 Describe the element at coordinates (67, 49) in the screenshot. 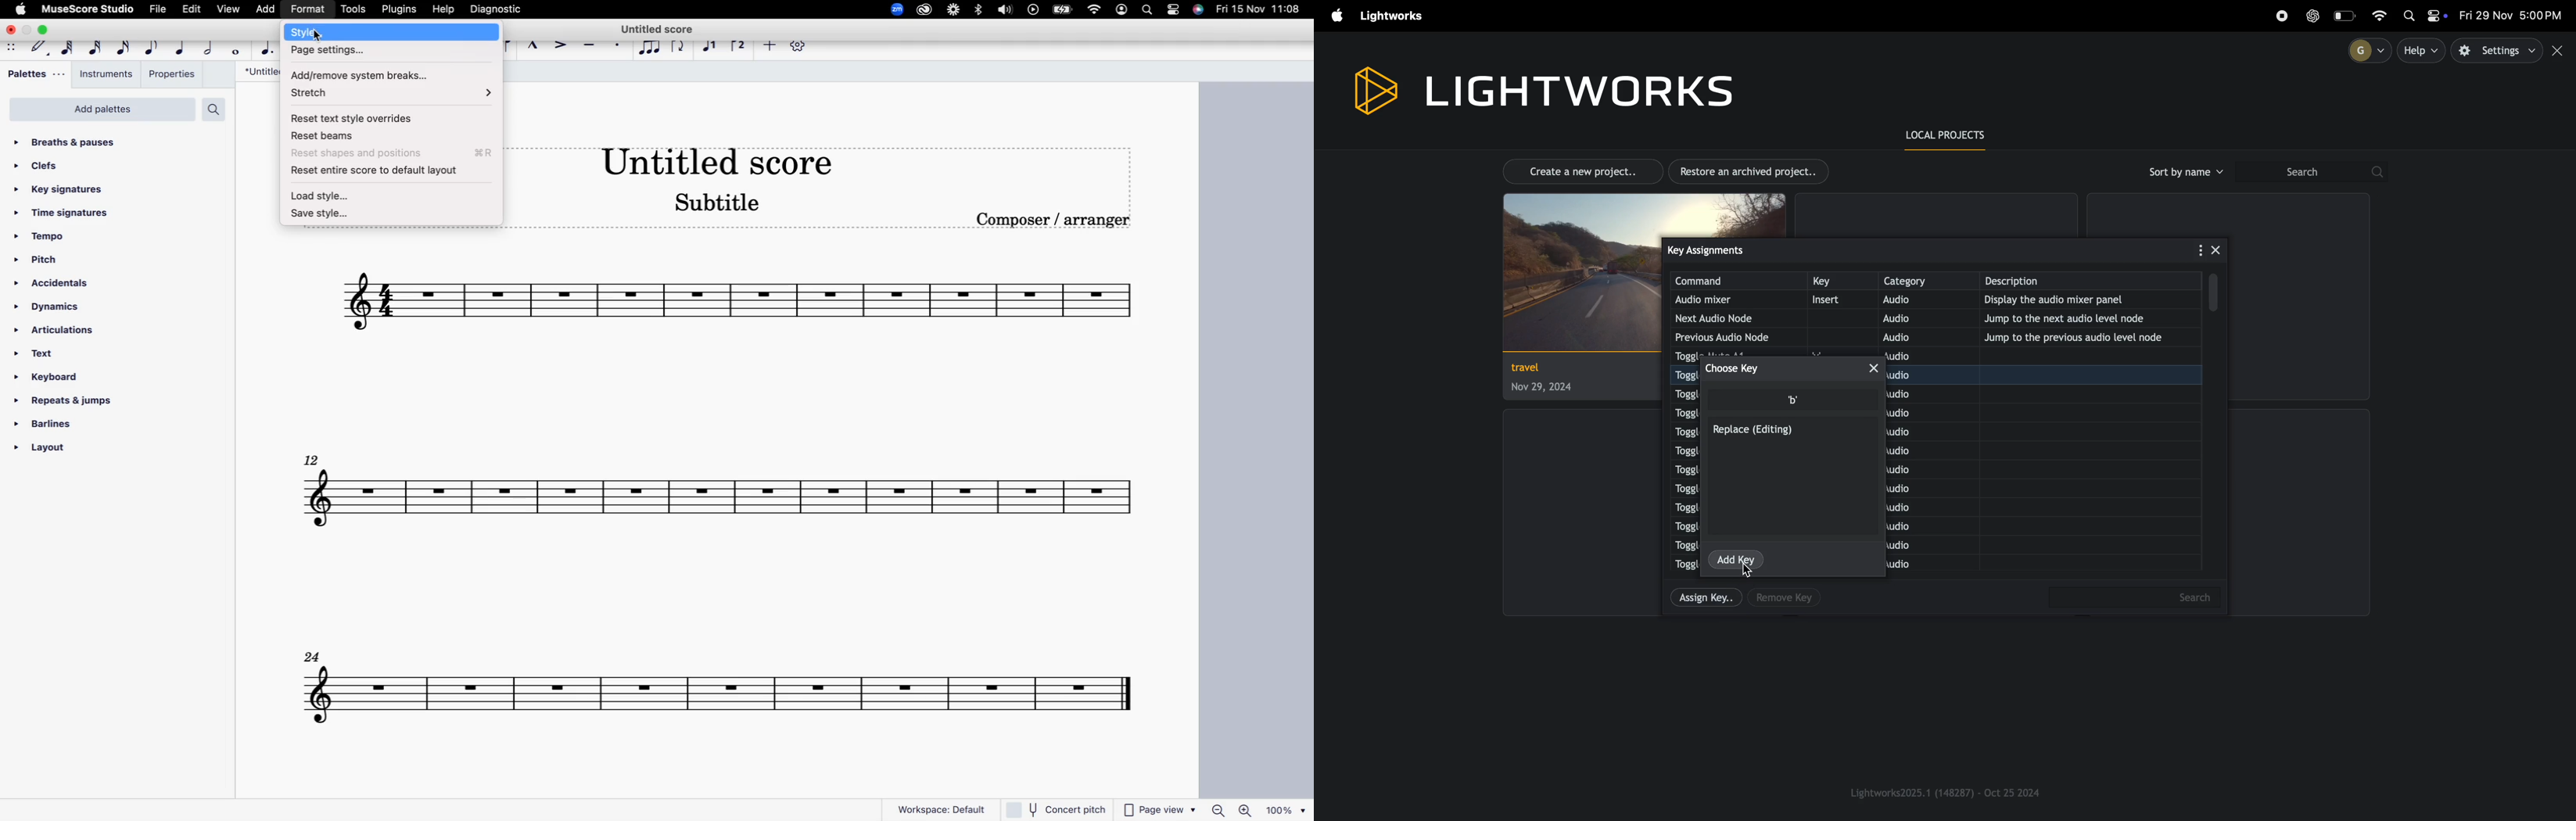

I see `64th note` at that location.